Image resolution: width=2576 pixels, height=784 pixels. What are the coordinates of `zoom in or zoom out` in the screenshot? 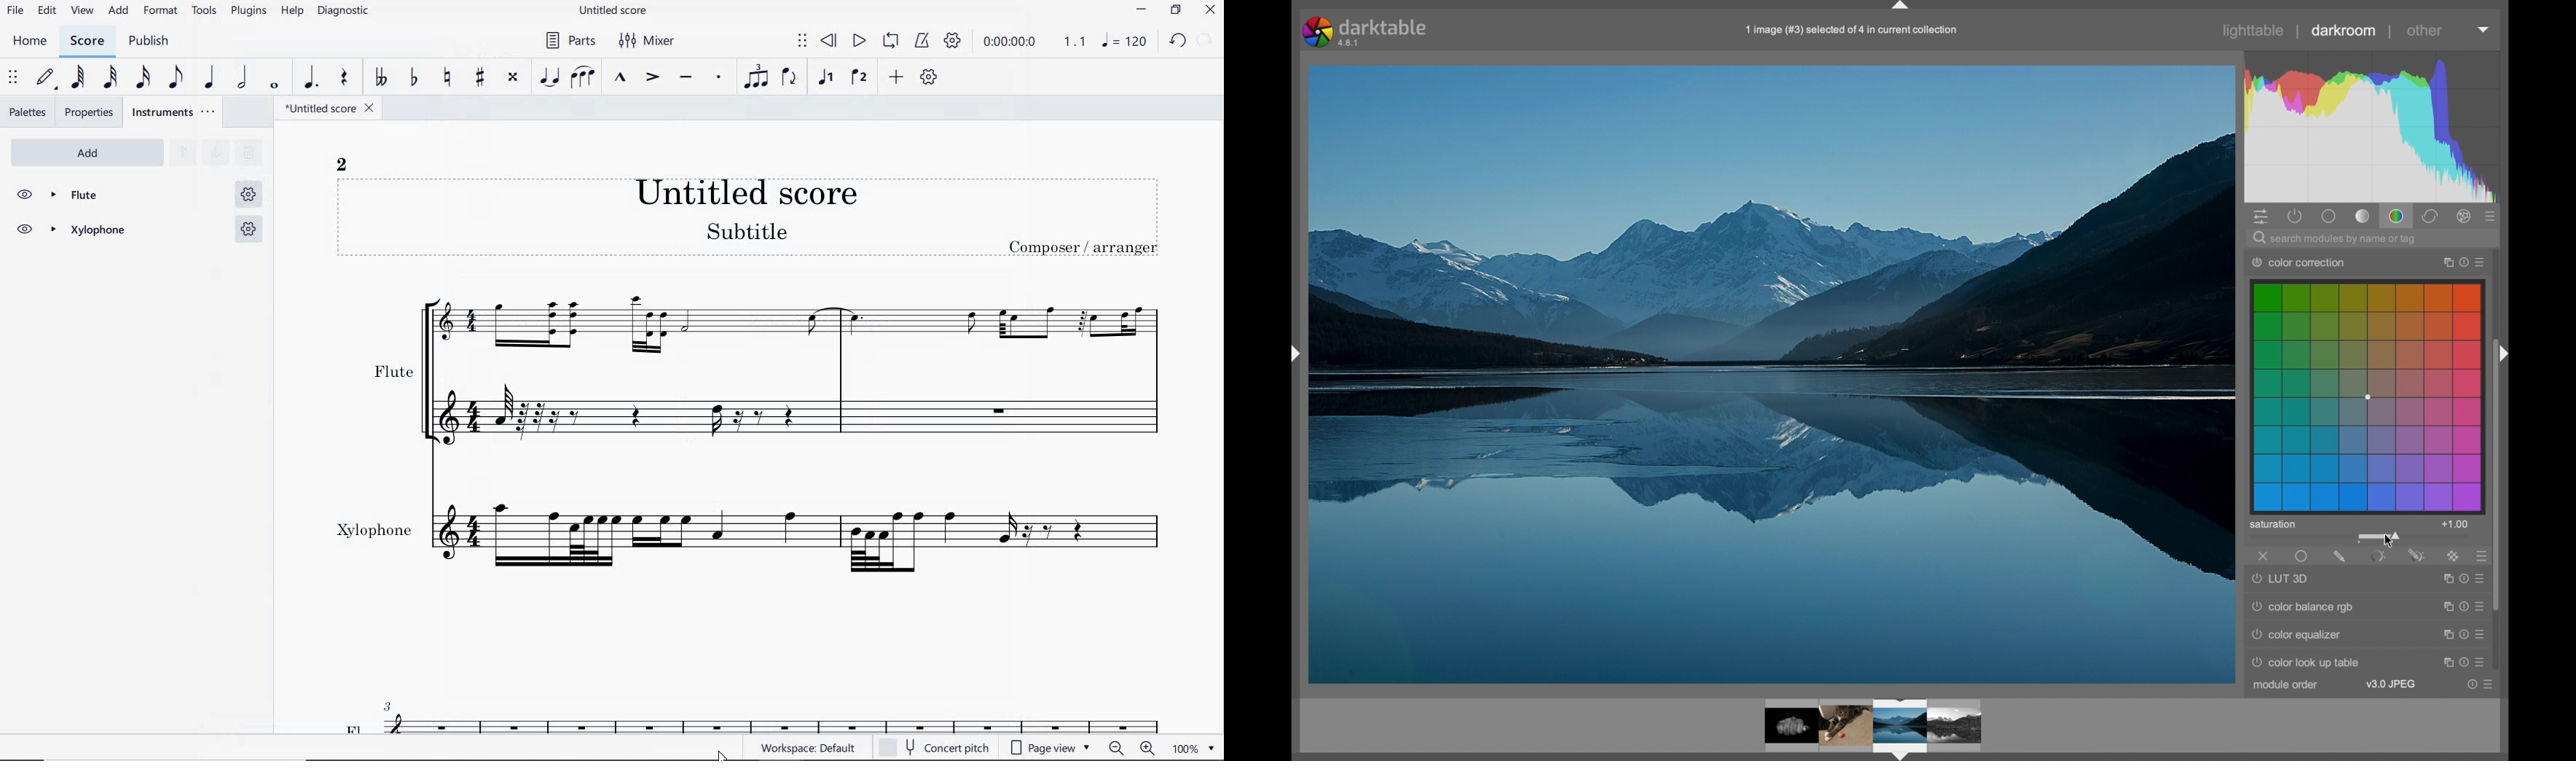 It's located at (1131, 748).